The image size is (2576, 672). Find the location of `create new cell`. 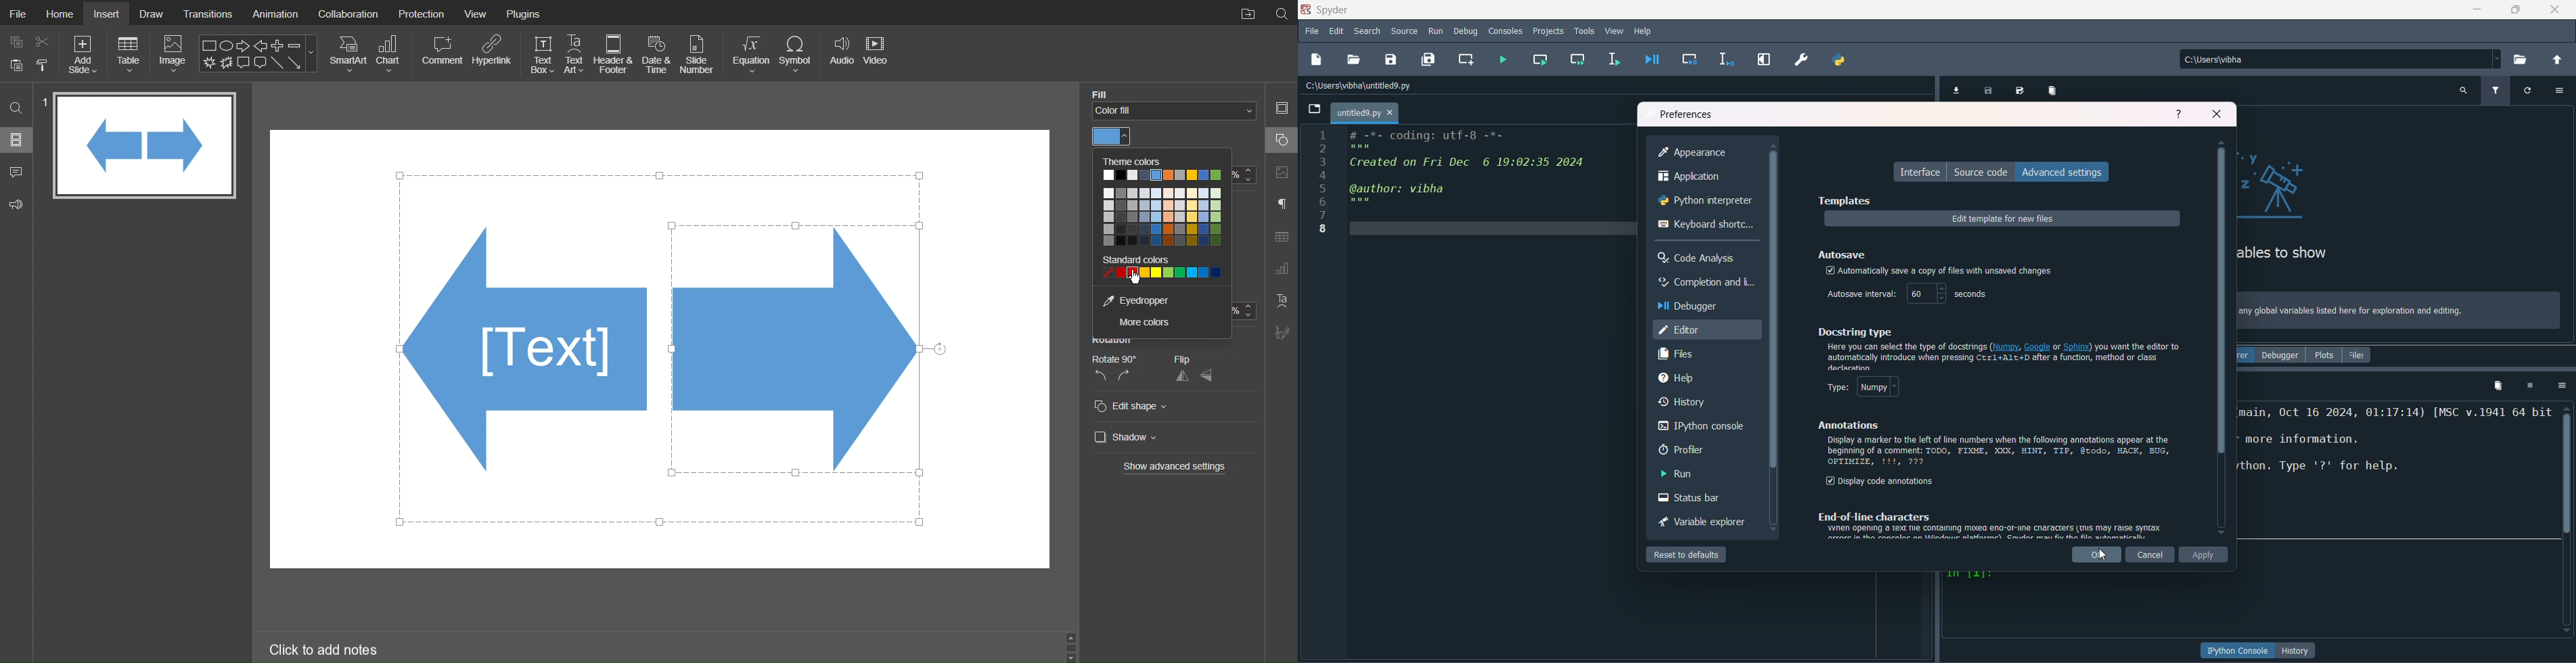

create new cell is located at coordinates (1466, 59).